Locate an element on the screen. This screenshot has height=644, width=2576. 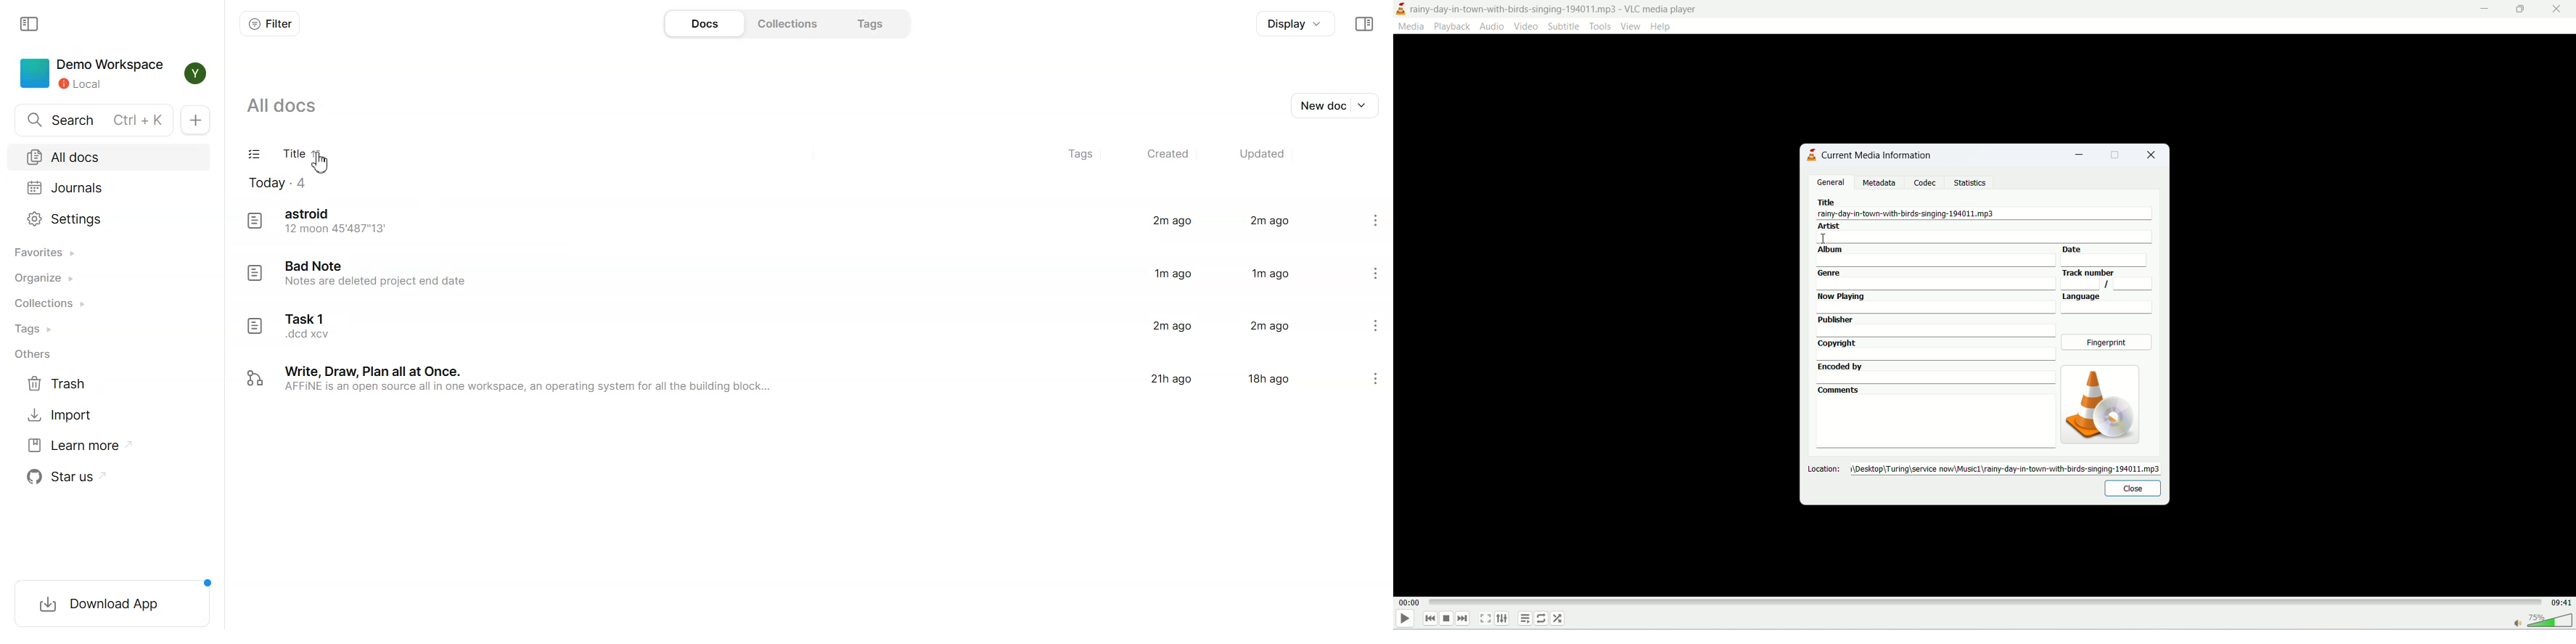
Notes are deleted project end date is located at coordinates (380, 281).